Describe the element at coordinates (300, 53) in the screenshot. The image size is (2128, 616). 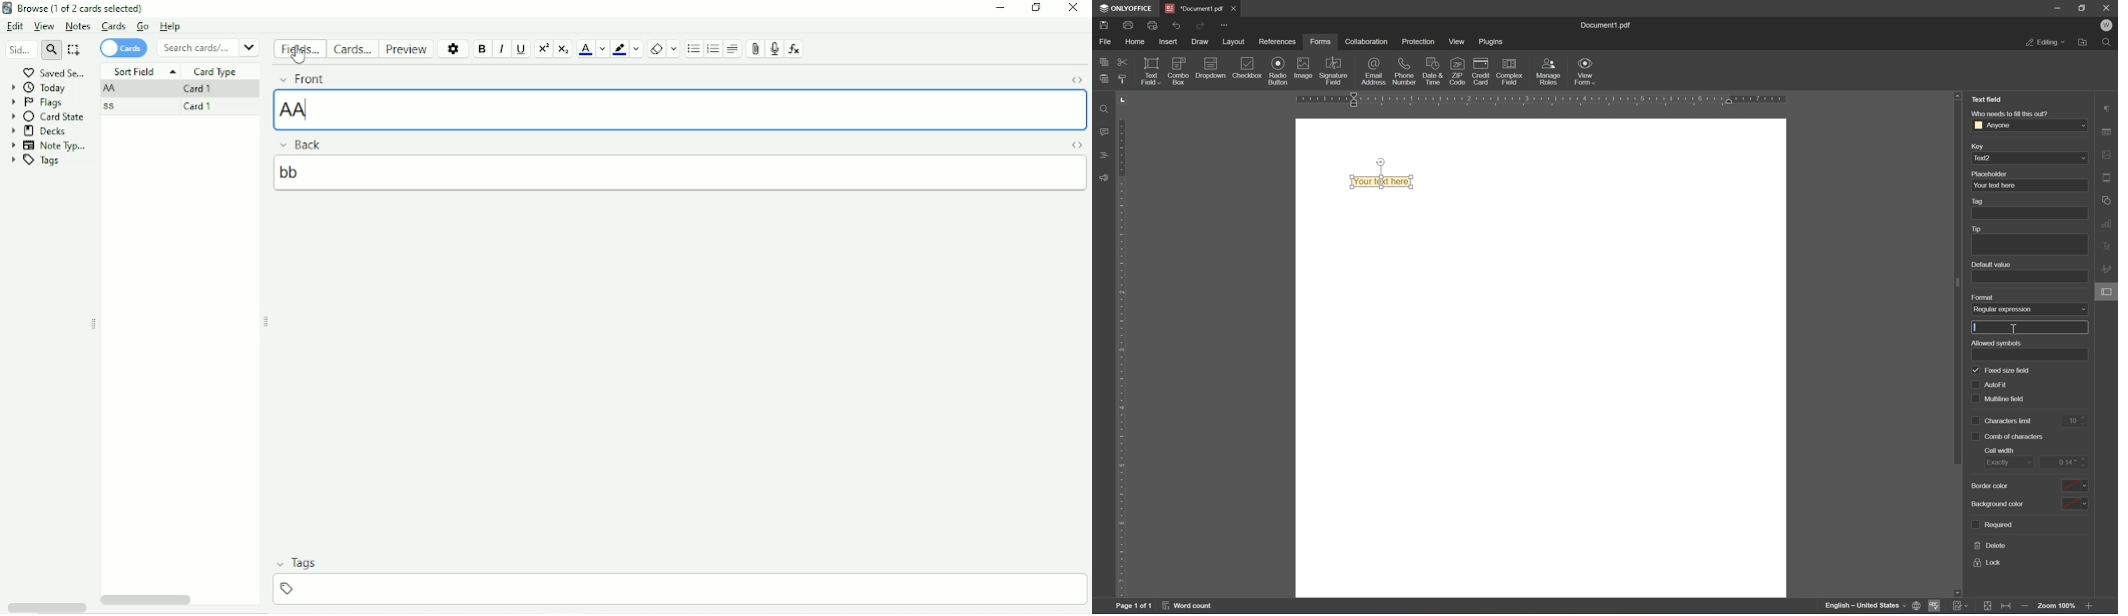
I see `Cursor` at that location.